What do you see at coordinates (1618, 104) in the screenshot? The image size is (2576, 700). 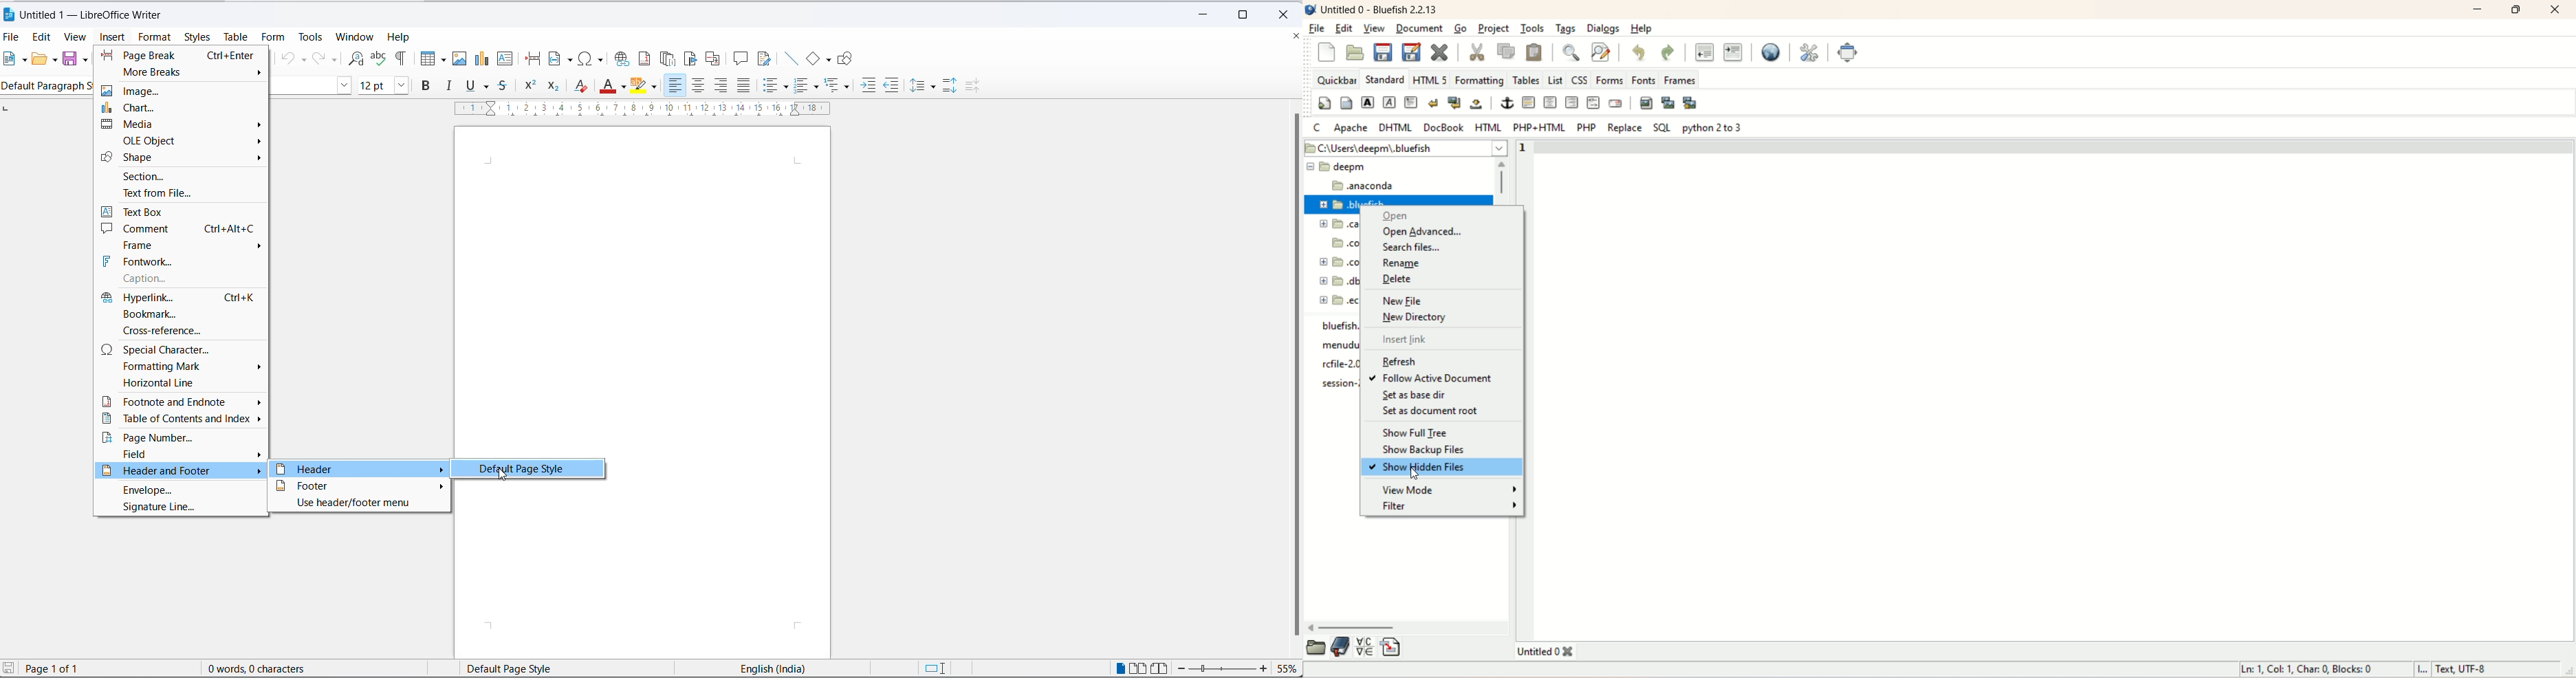 I see `email` at bounding box center [1618, 104].